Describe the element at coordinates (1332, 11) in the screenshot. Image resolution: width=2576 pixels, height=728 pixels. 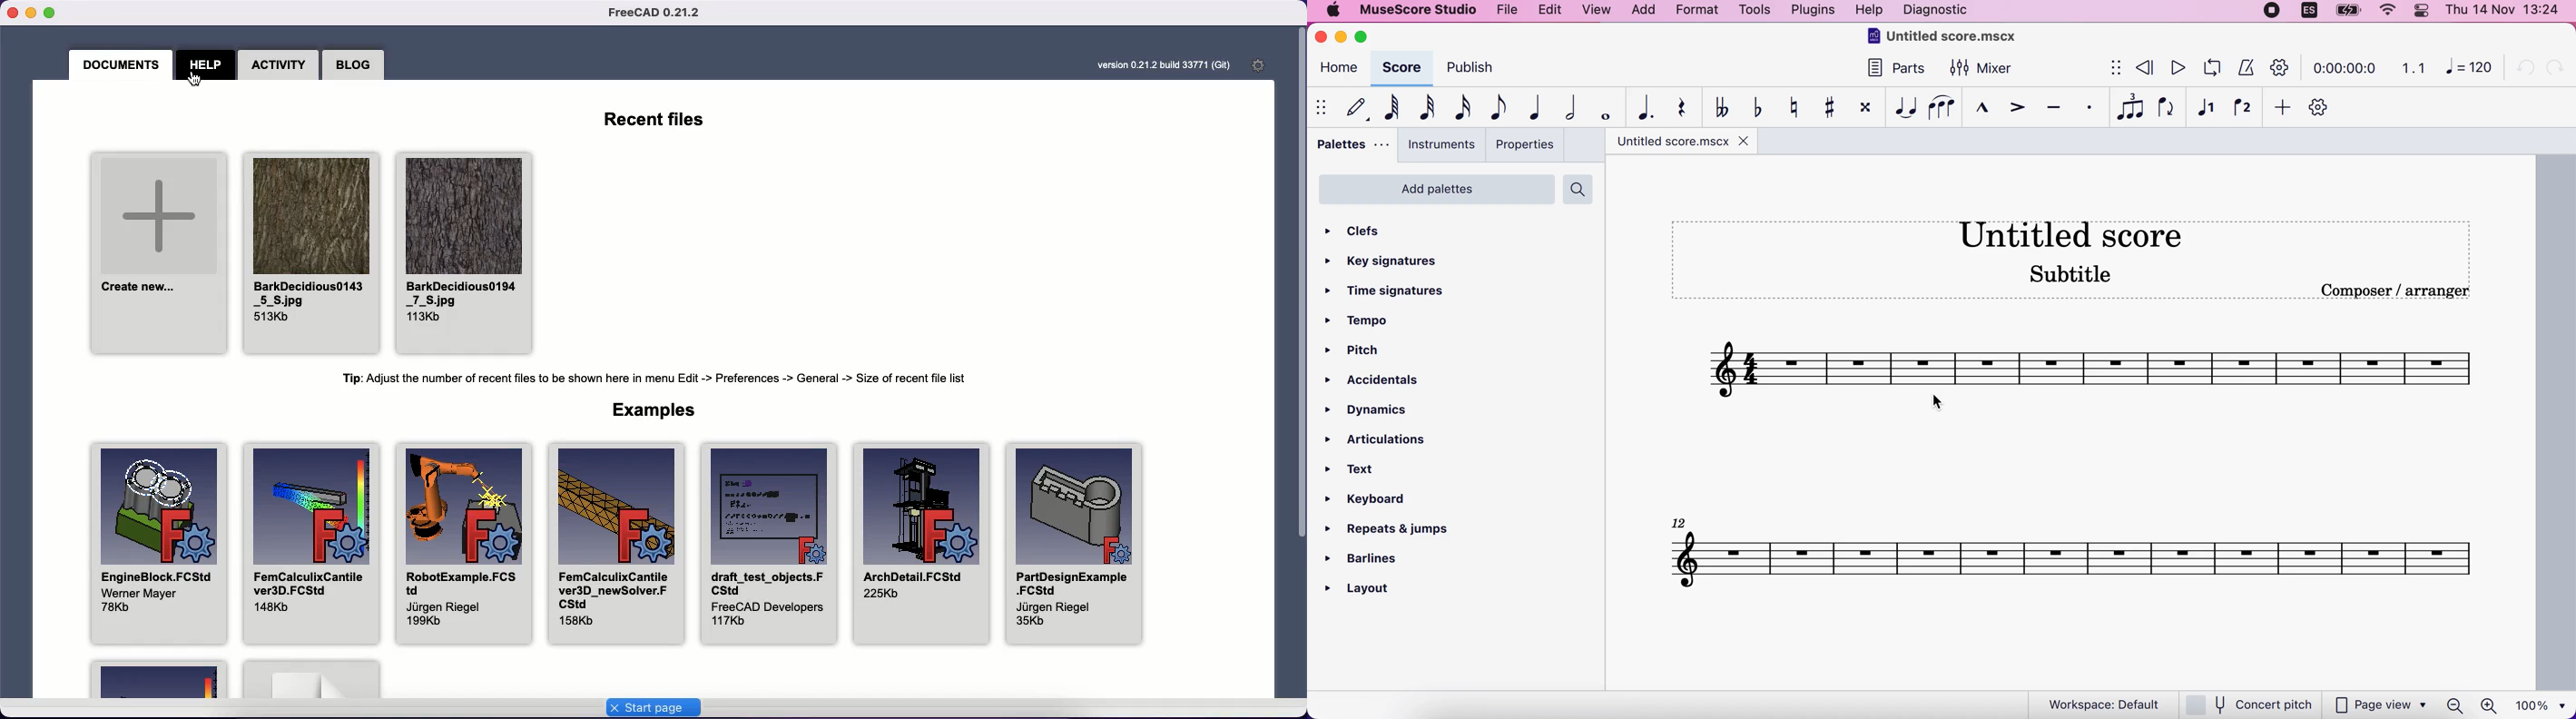
I see `mac logo` at that location.